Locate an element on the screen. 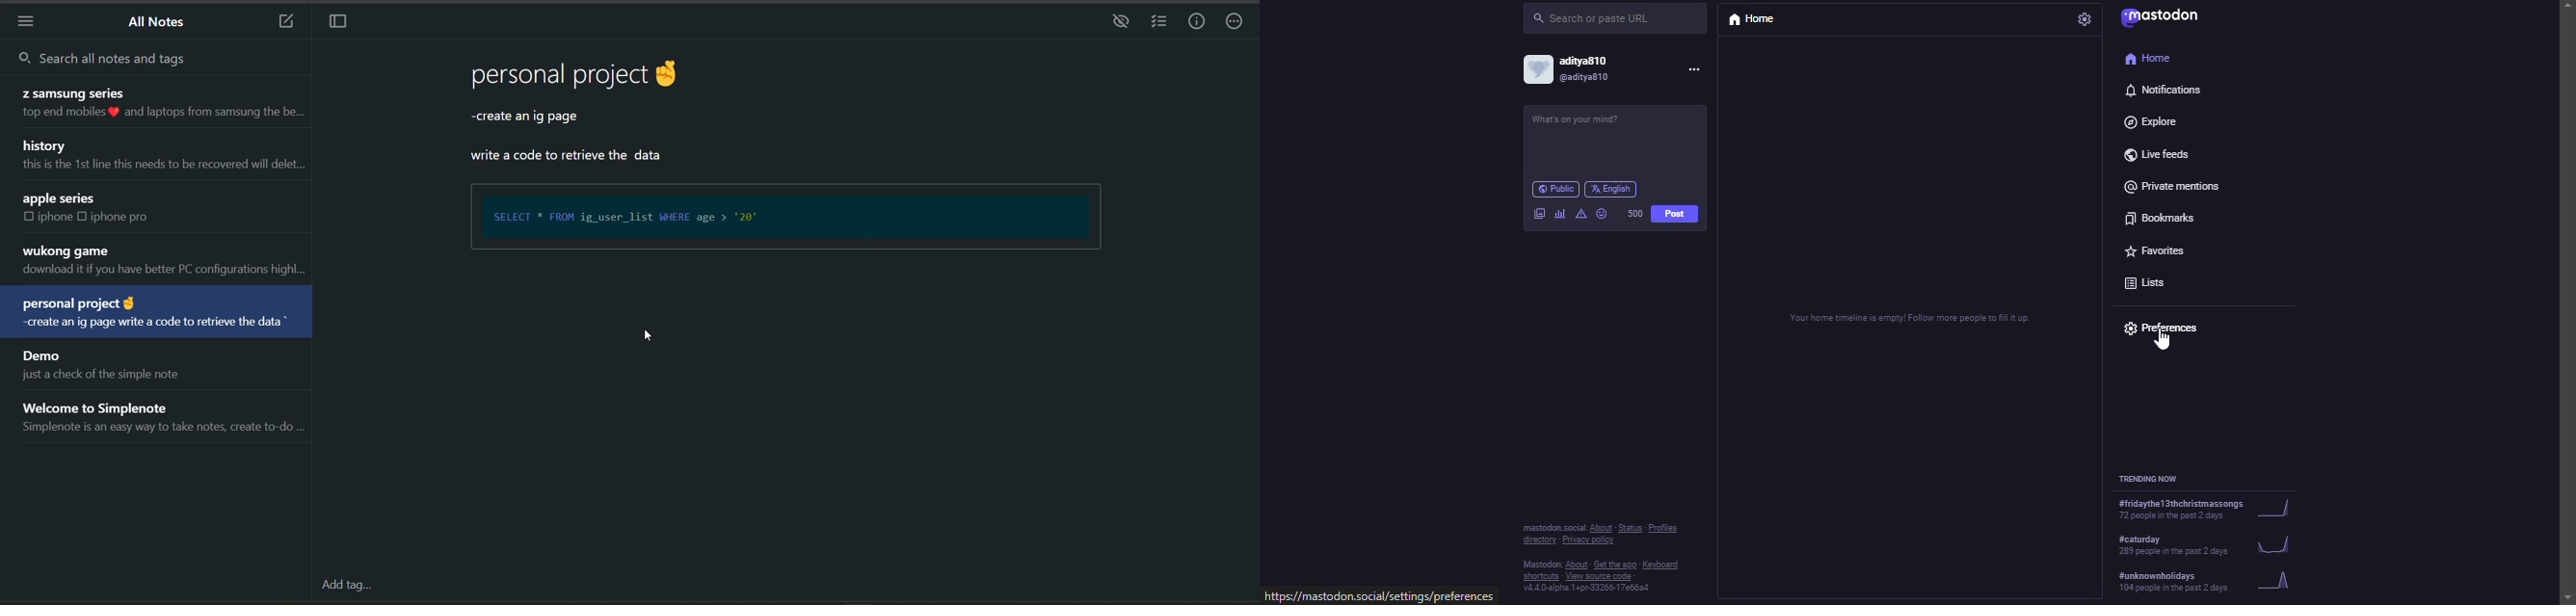 This screenshot has width=2576, height=616. note title  and preview is located at coordinates (154, 104).